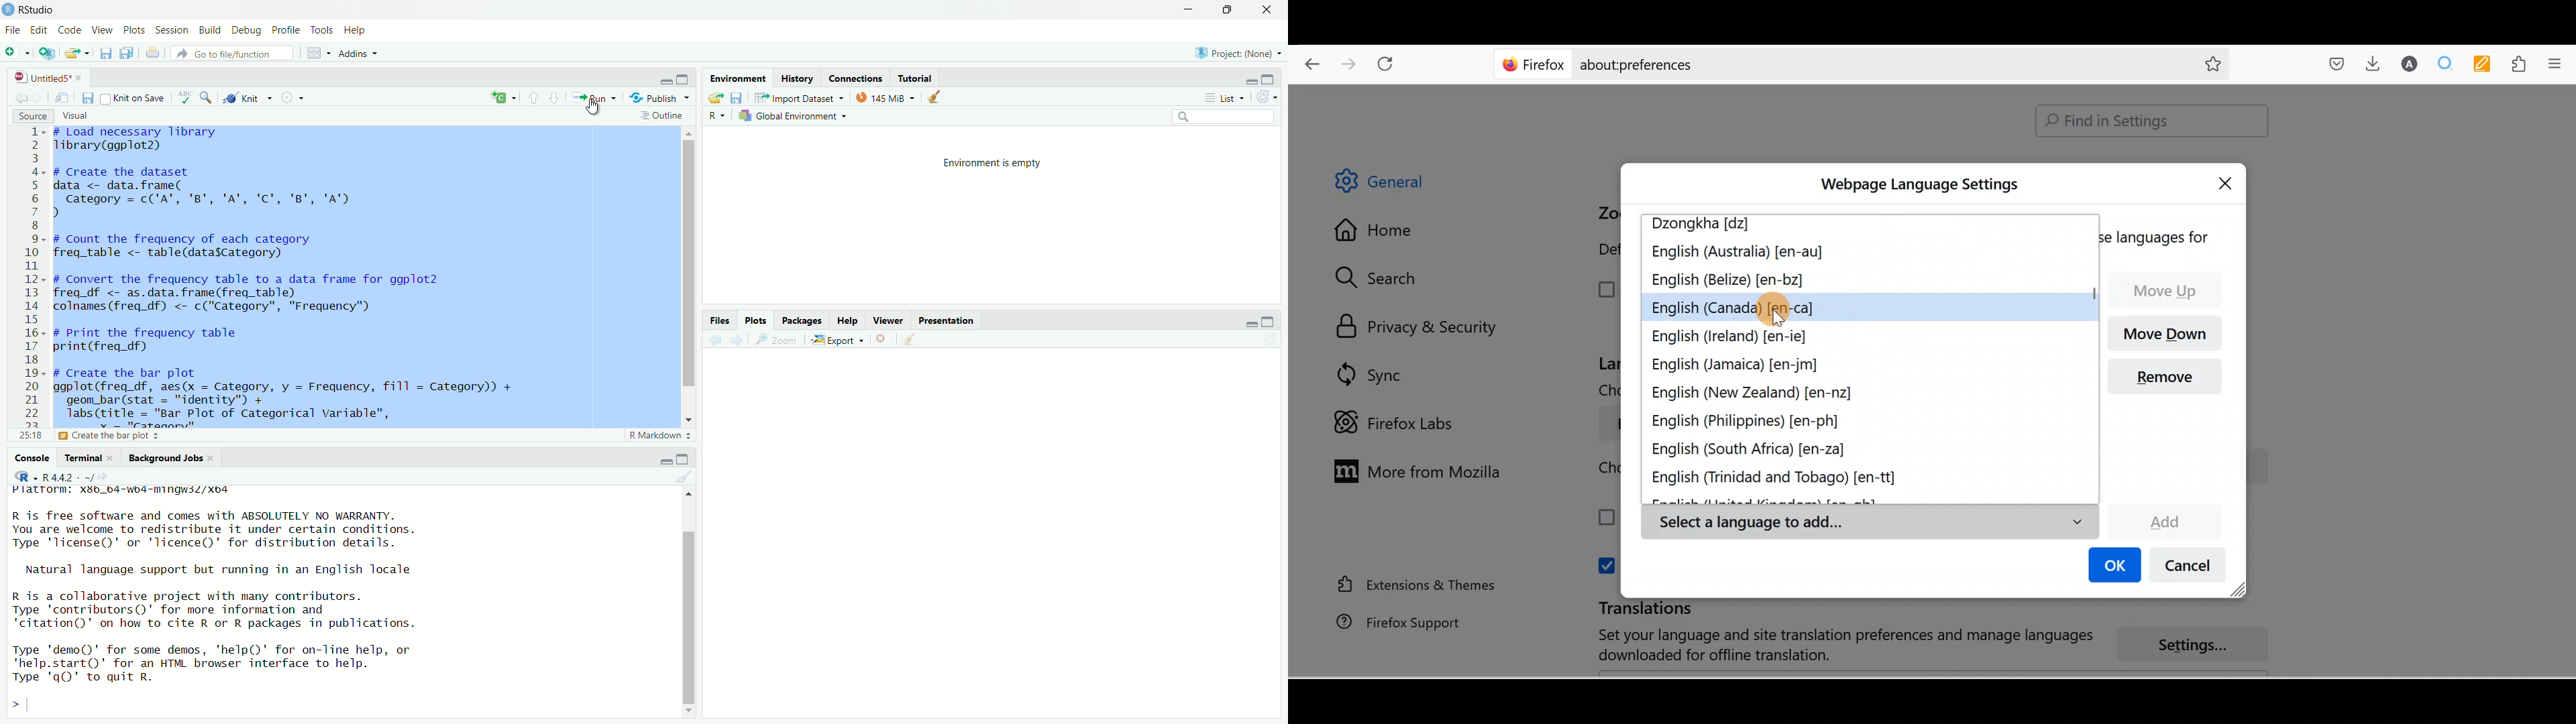 The height and width of the screenshot is (728, 2576). What do you see at coordinates (77, 53) in the screenshot?
I see `open file` at bounding box center [77, 53].